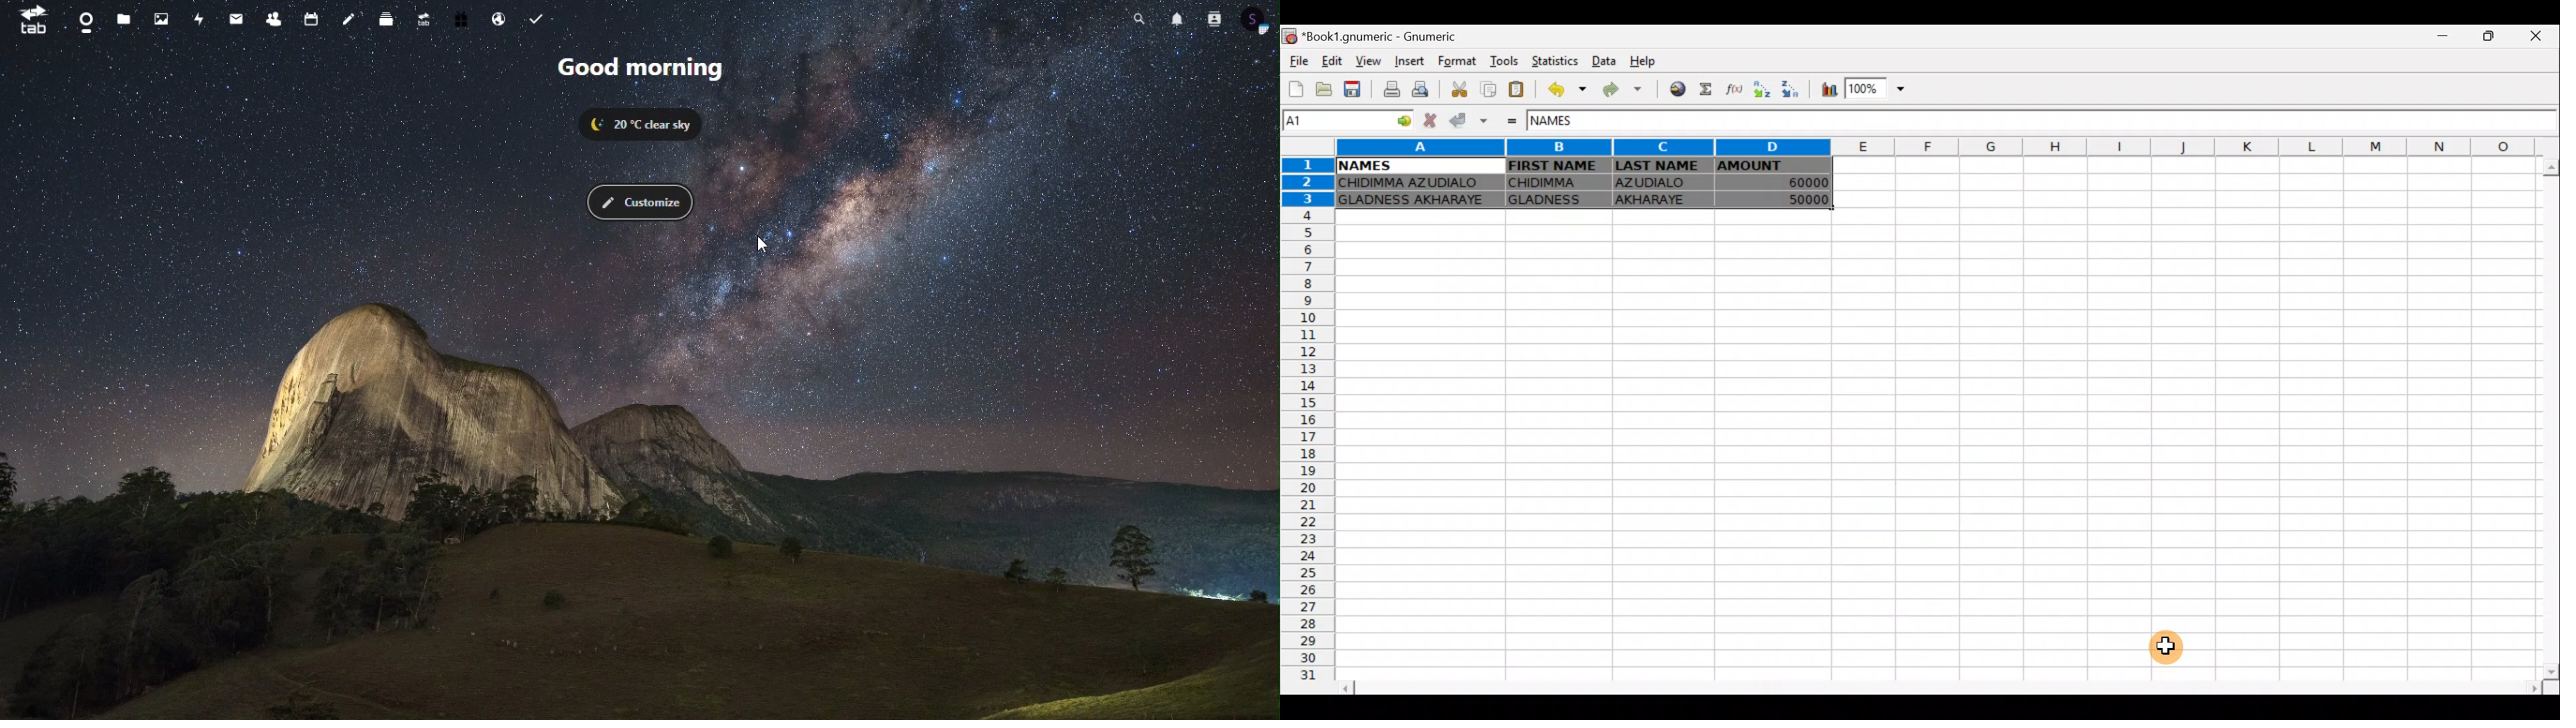  What do you see at coordinates (535, 20) in the screenshot?
I see `tasks` at bounding box center [535, 20].